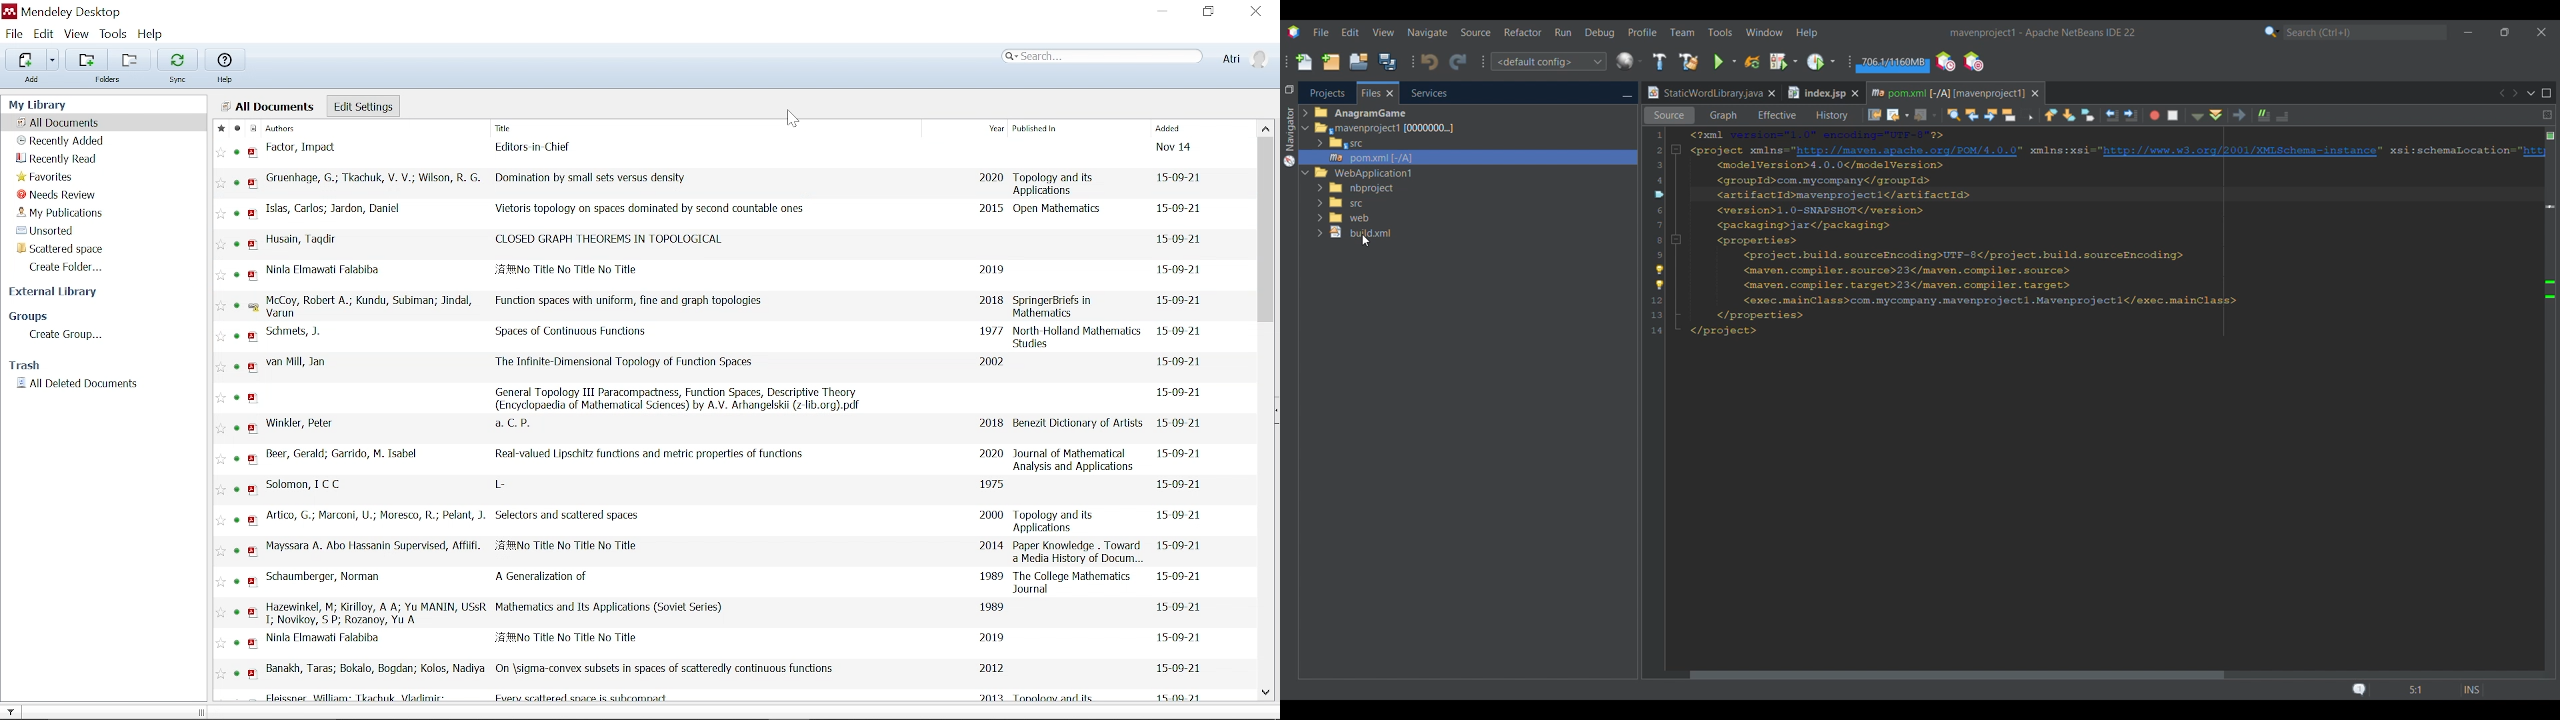 The height and width of the screenshot is (728, 2576). Describe the element at coordinates (59, 195) in the screenshot. I see `Needs review` at that location.